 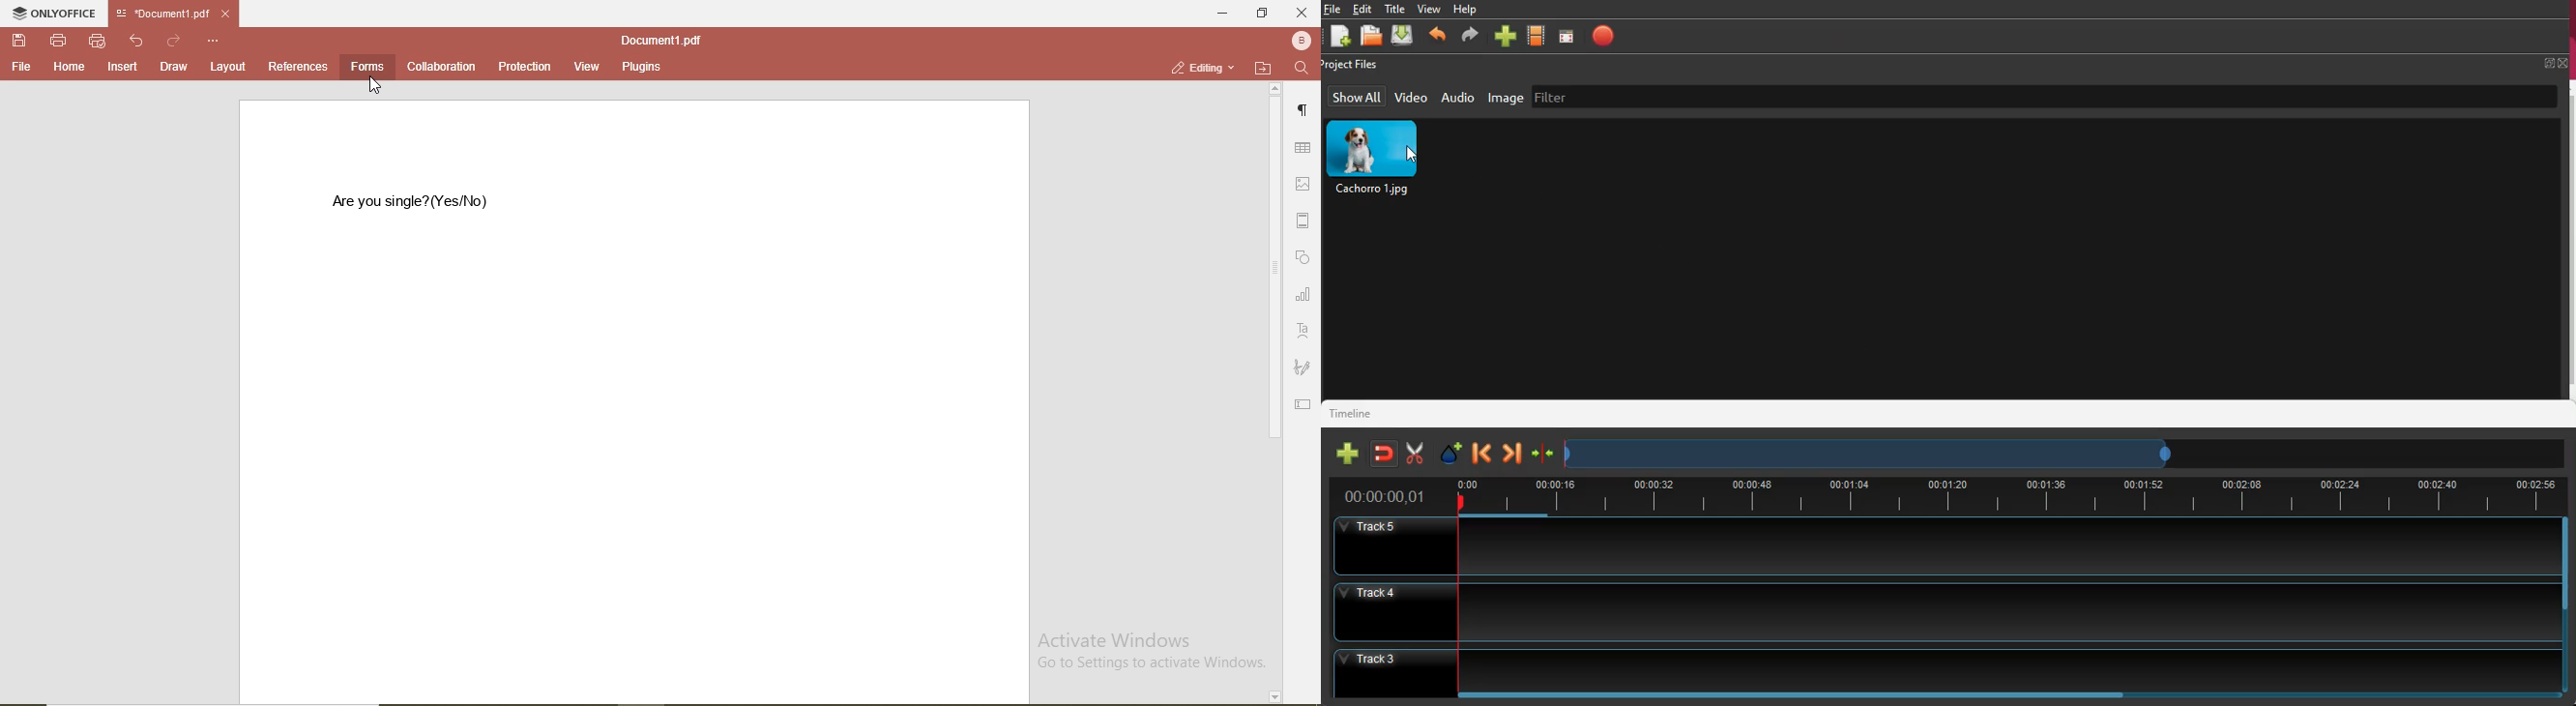 What do you see at coordinates (1143, 648) in the screenshot?
I see `Activate Windows
Go to Settings to activate Windows.` at bounding box center [1143, 648].